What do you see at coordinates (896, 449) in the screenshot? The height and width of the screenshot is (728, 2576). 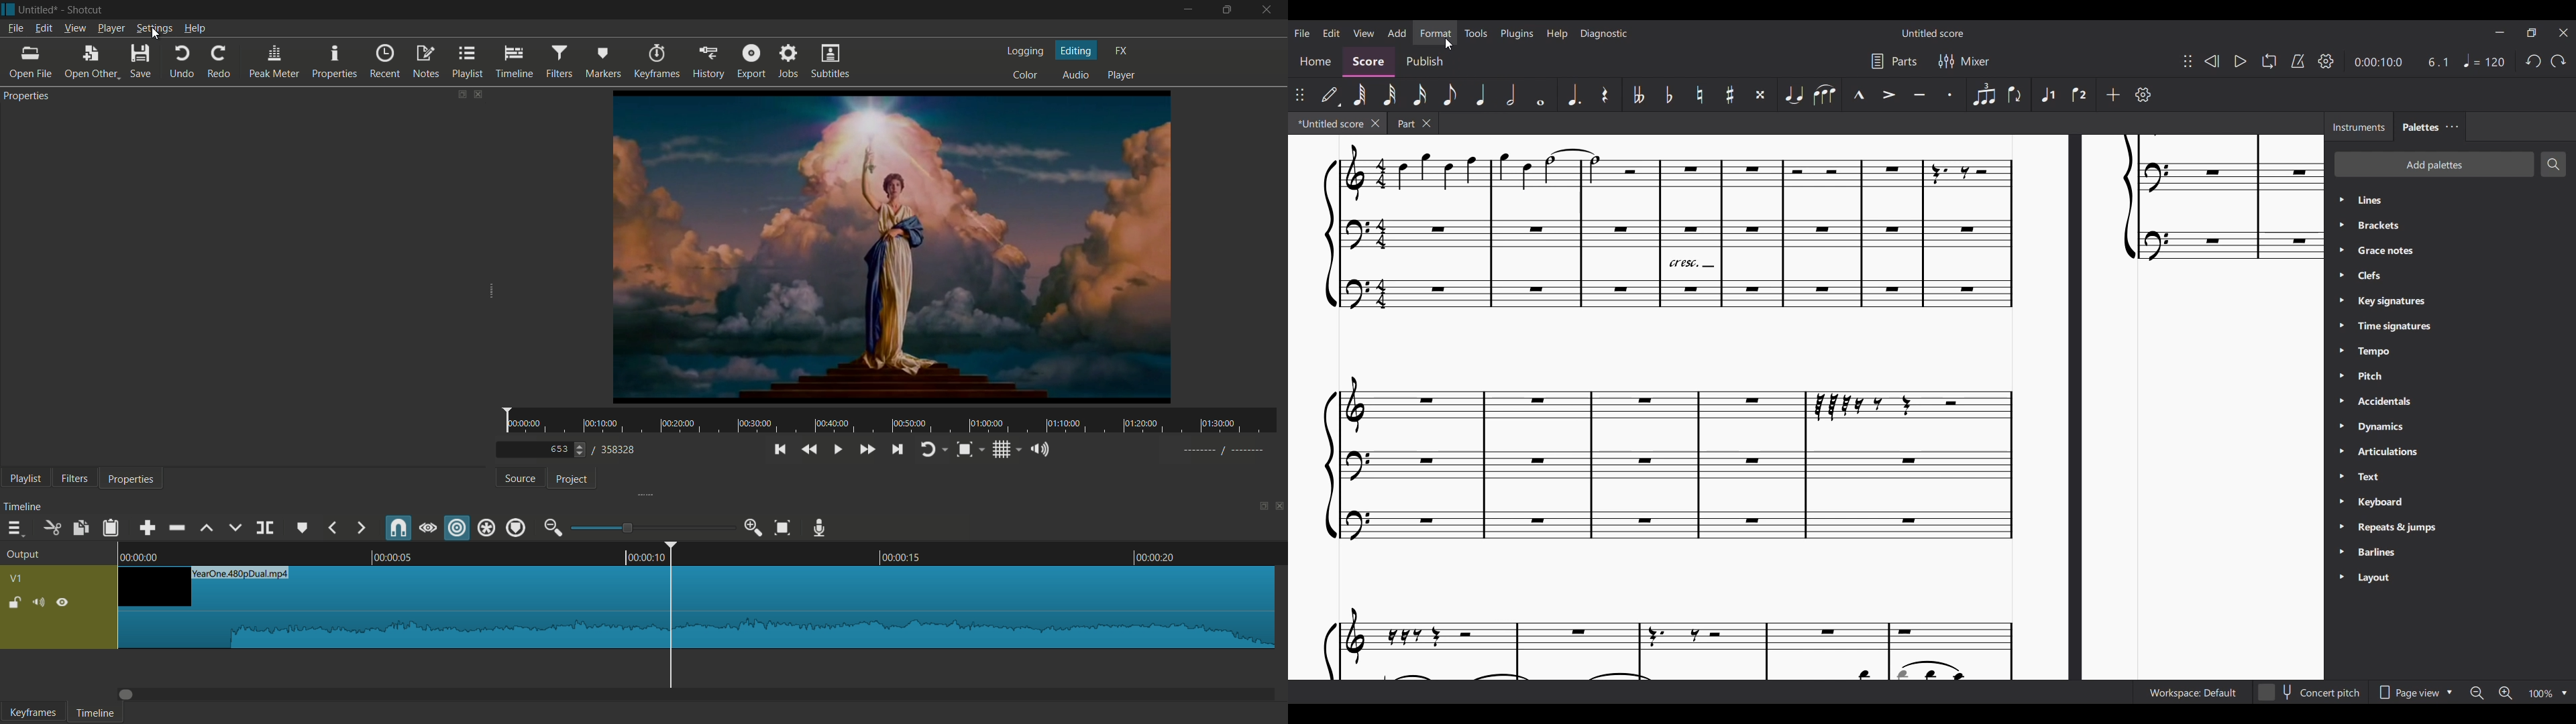 I see `skip to the next point` at bounding box center [896, 449].